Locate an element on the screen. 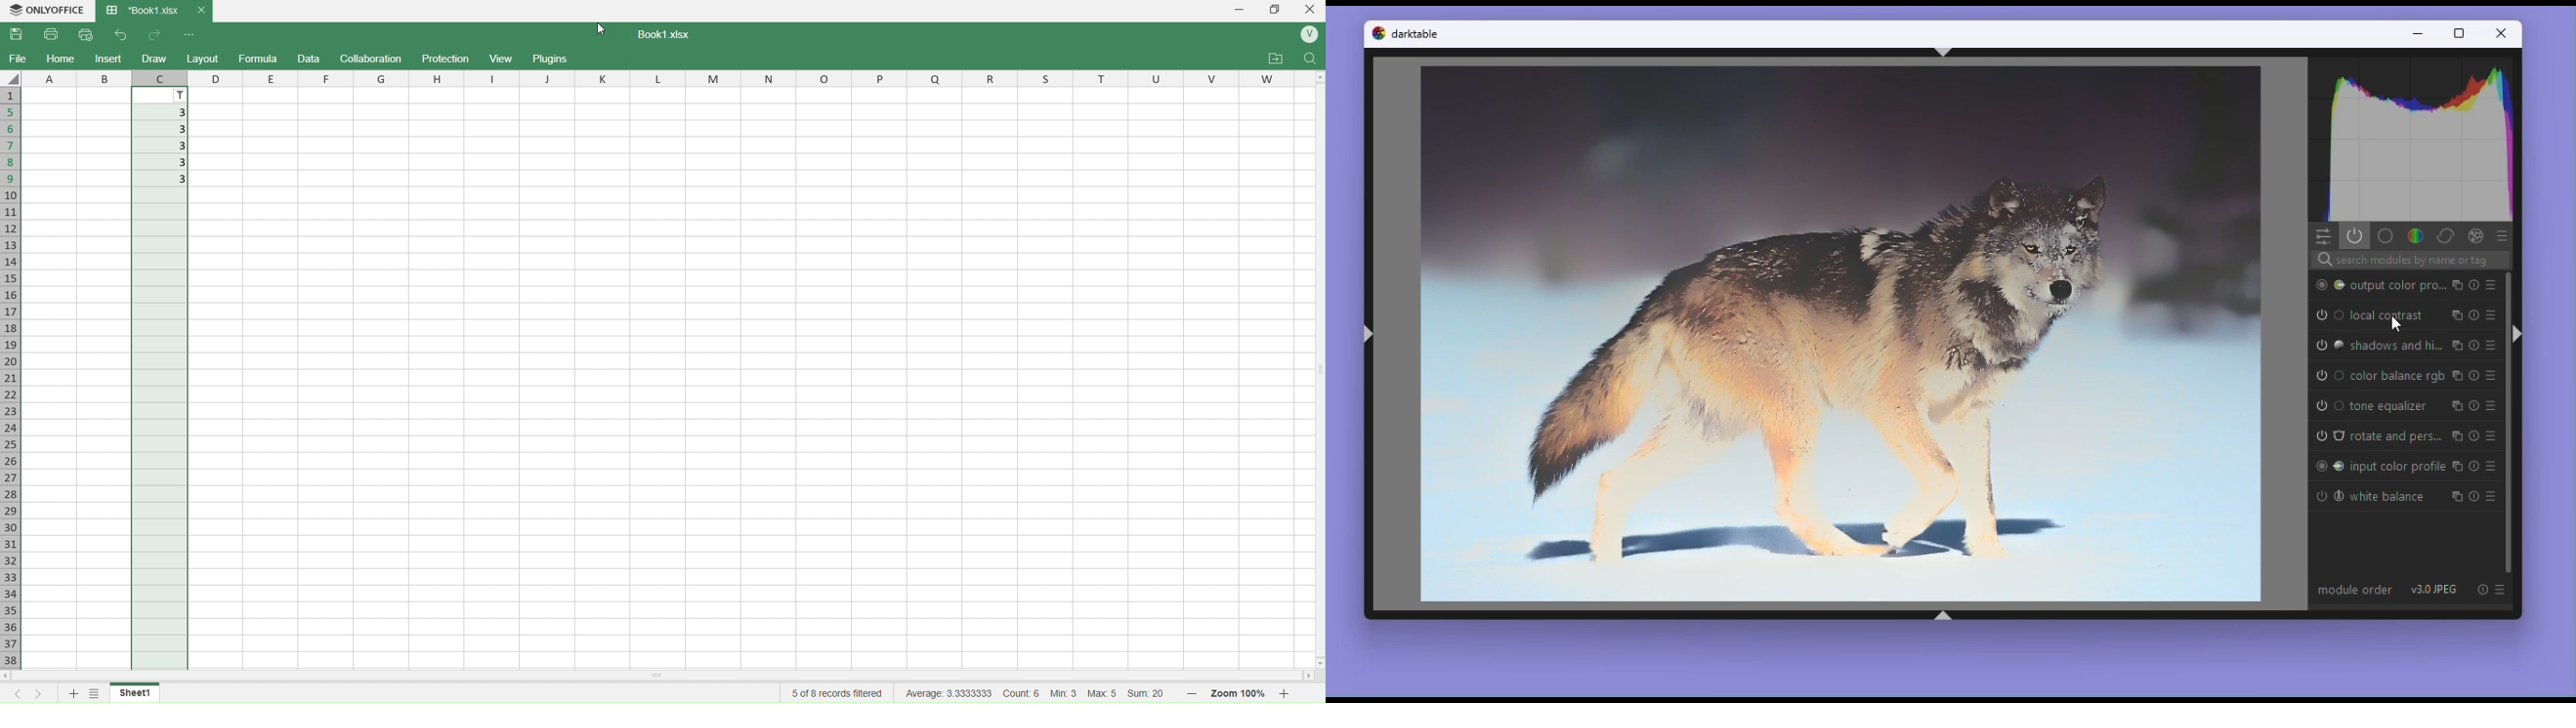 The width and height of the screenshot is (2576, 728). Home is located at coordinates (60, 59).